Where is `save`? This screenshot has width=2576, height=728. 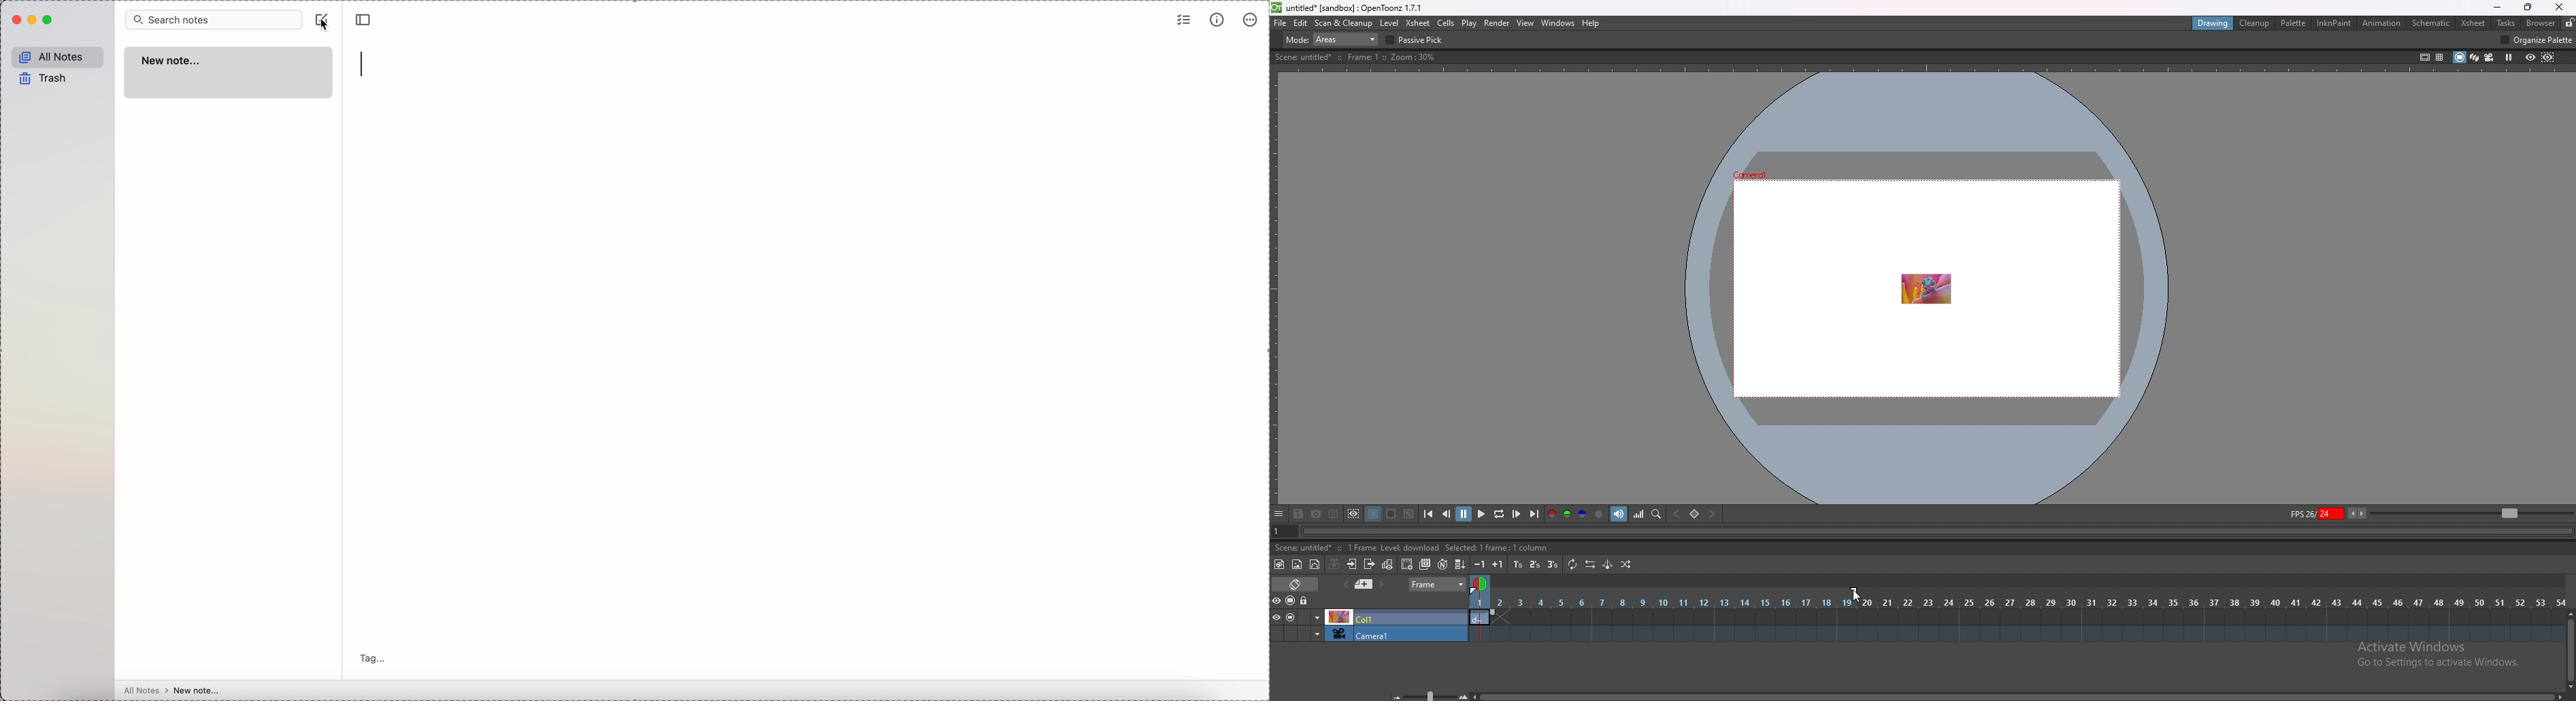 save is located at coordinates (1298, 515).